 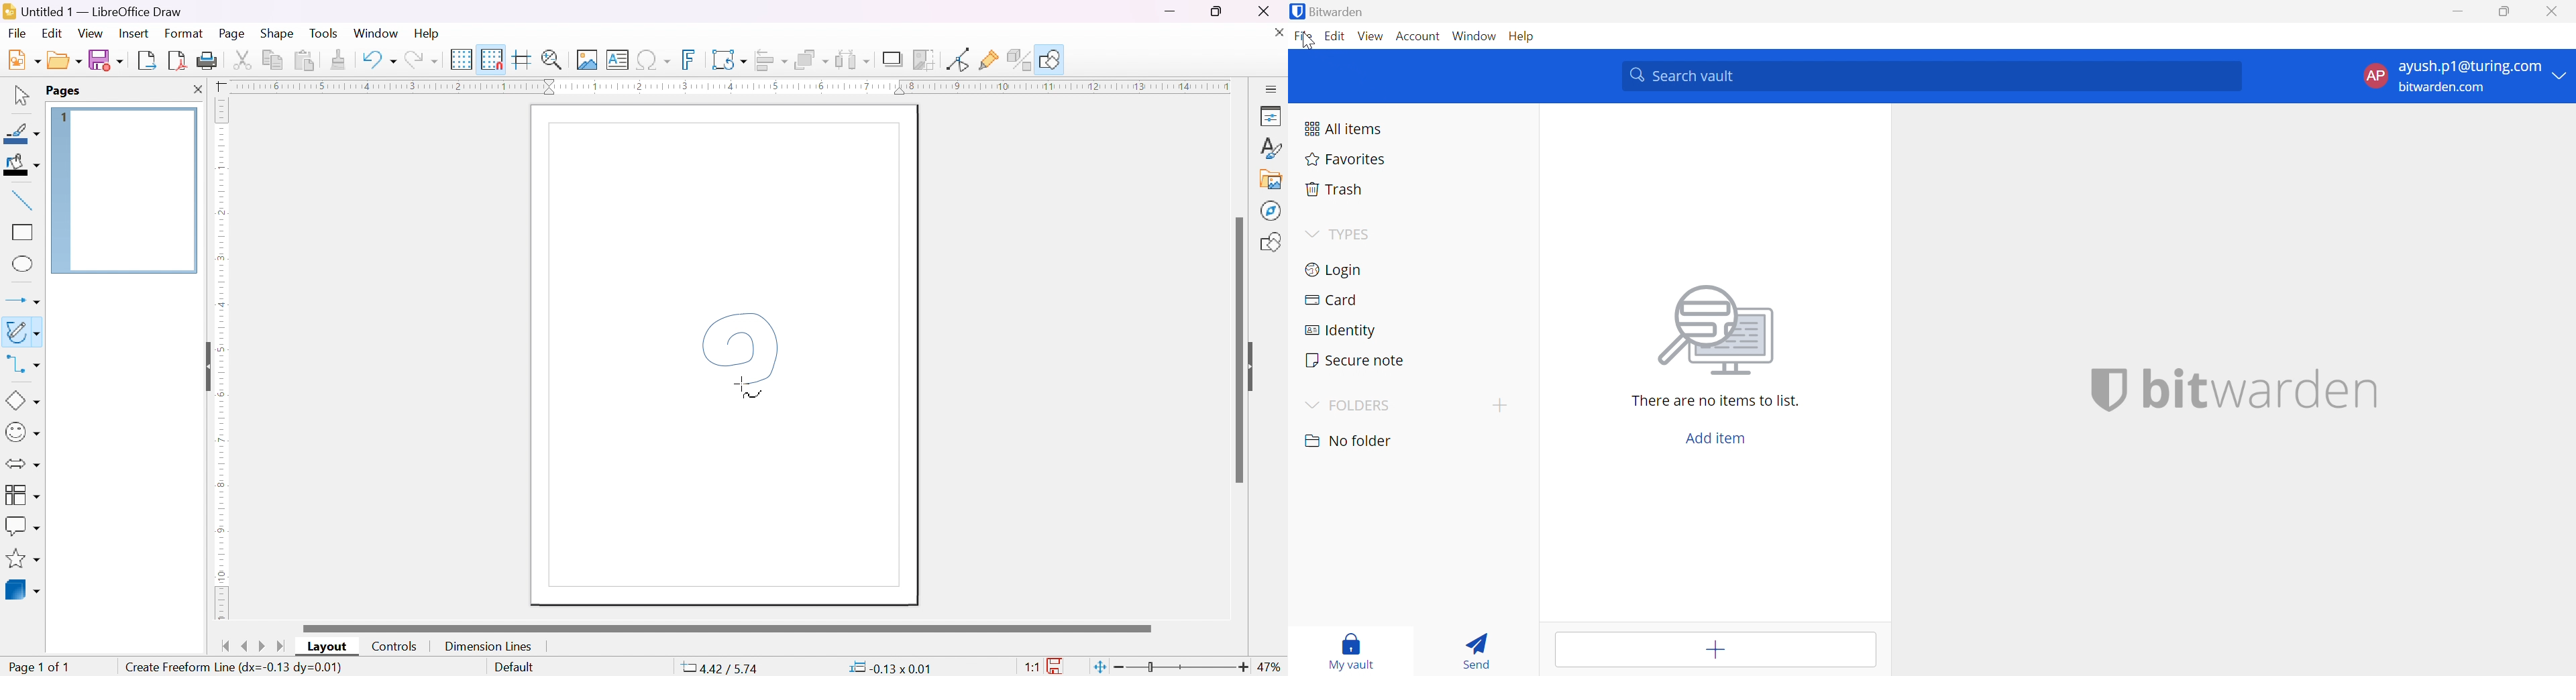 What do you see at coordinates (1272, 211) in the screenshot?
I see `navigator` at bounding box center [1272, 211].